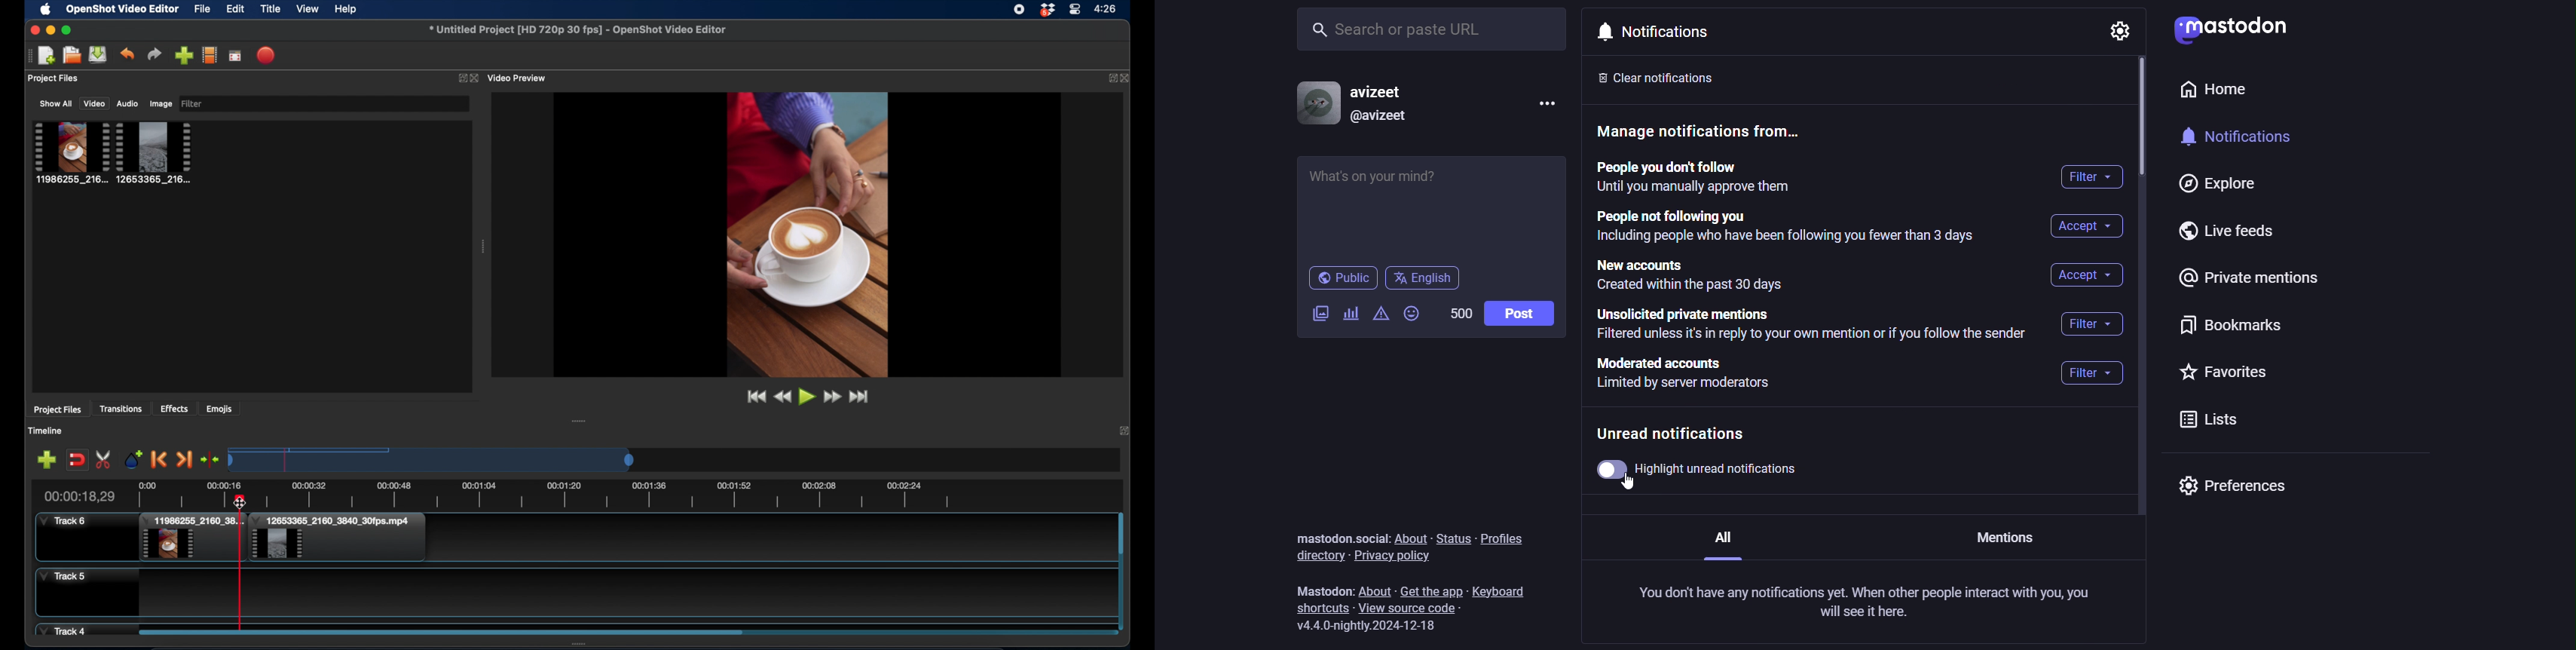 The width and height of the screenshot is (2576, 672). Describe the element at coordinates (2121, 31) in the screenshot. I see `setting` at that location.